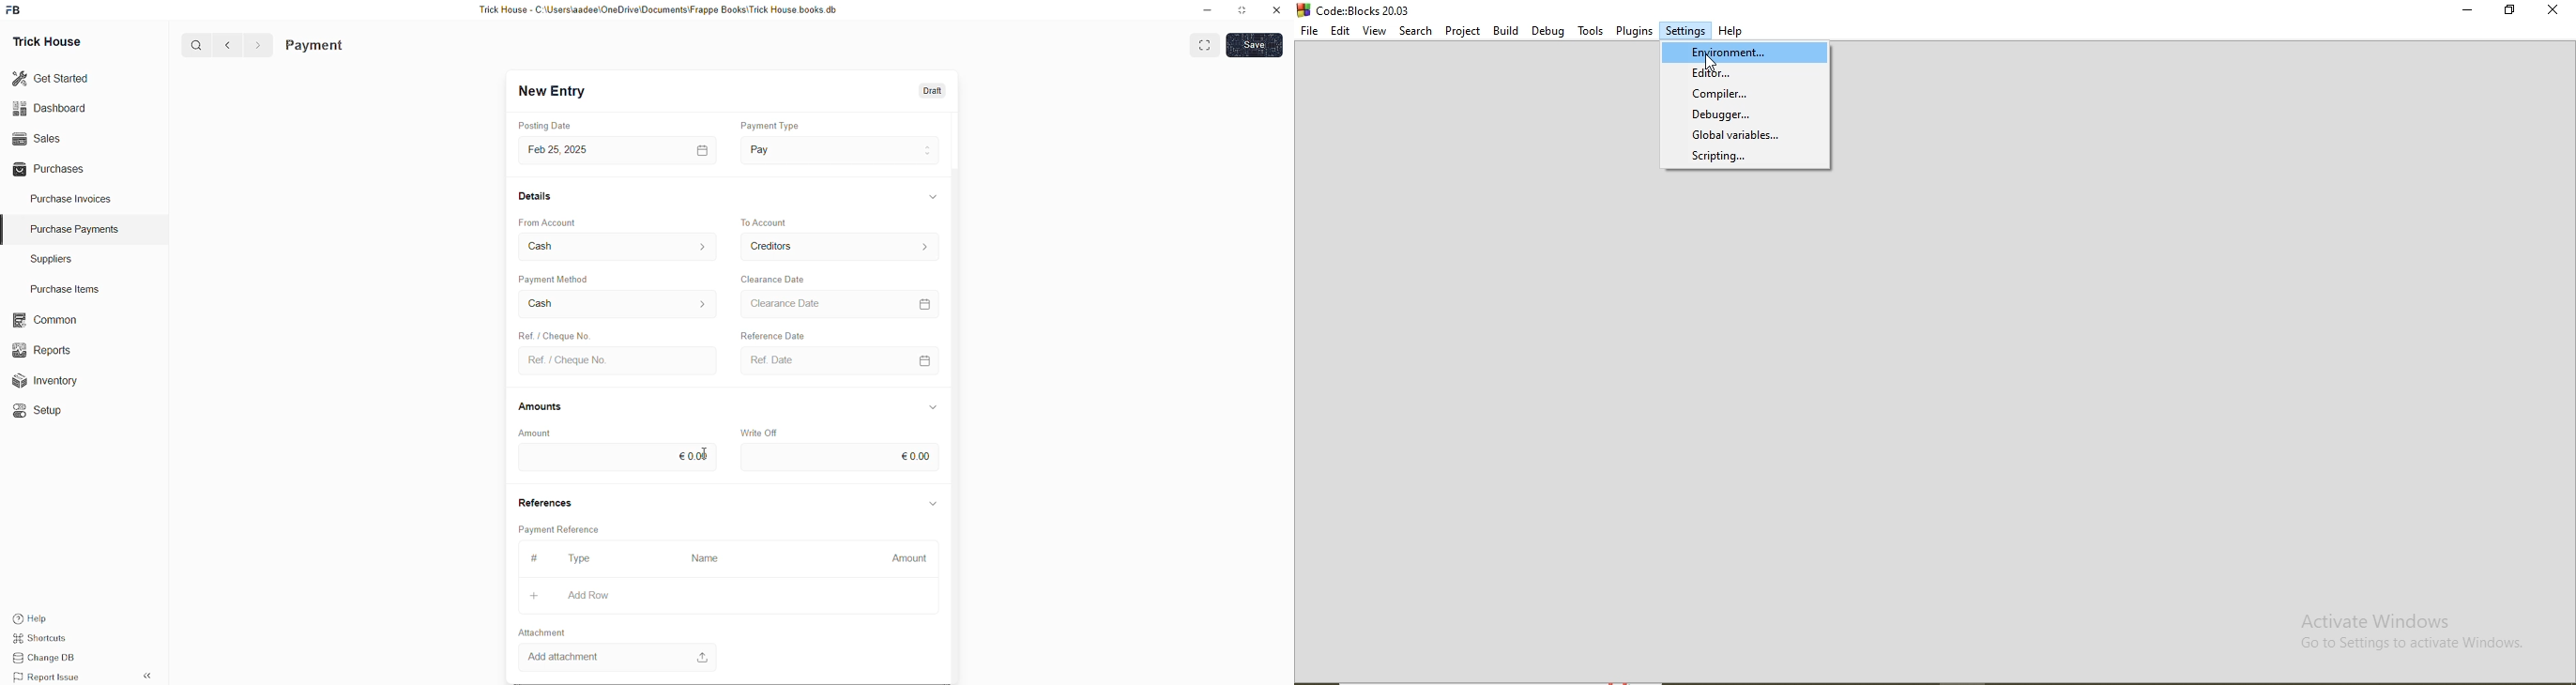 This screenshot has width=2576, height=700. What do you see at coordinates (550, 245) in the screenshot?
I see `Cash` at bounding box center [550, 245].